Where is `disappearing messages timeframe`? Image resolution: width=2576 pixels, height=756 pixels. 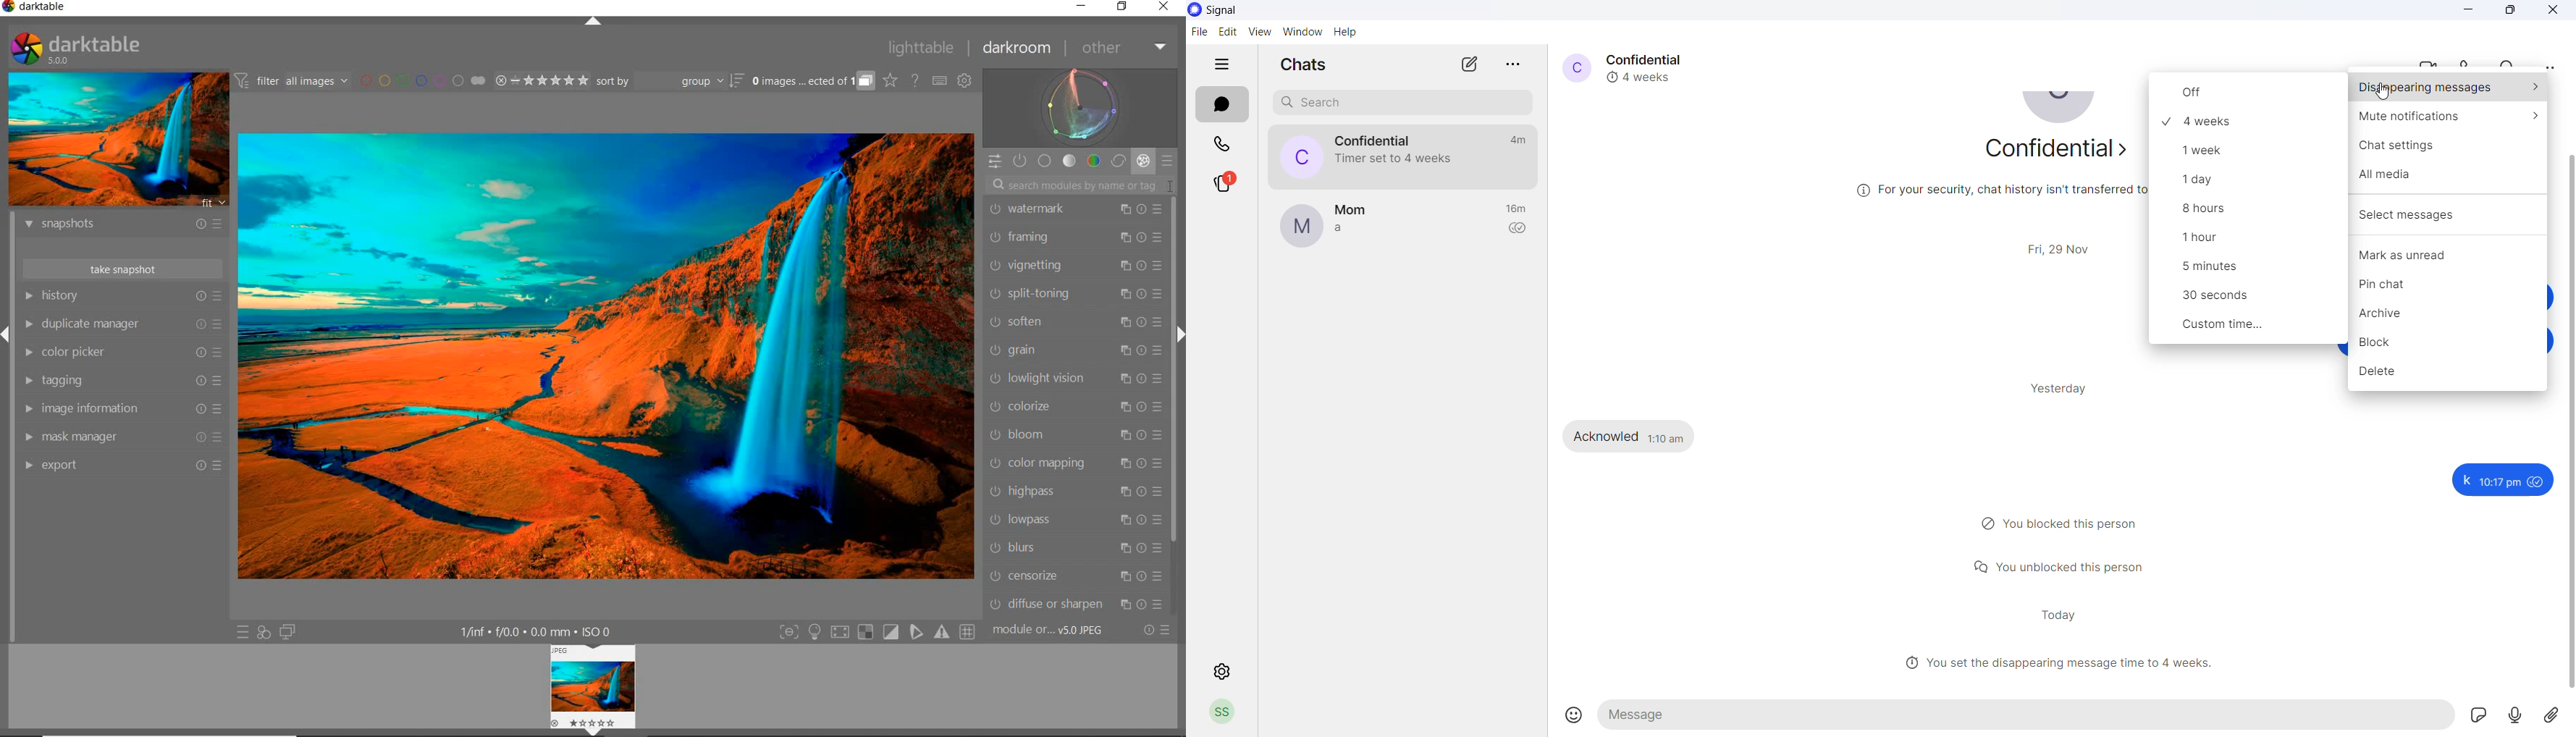 disappearing messages timeframe is located at coordinates (2249, 122).